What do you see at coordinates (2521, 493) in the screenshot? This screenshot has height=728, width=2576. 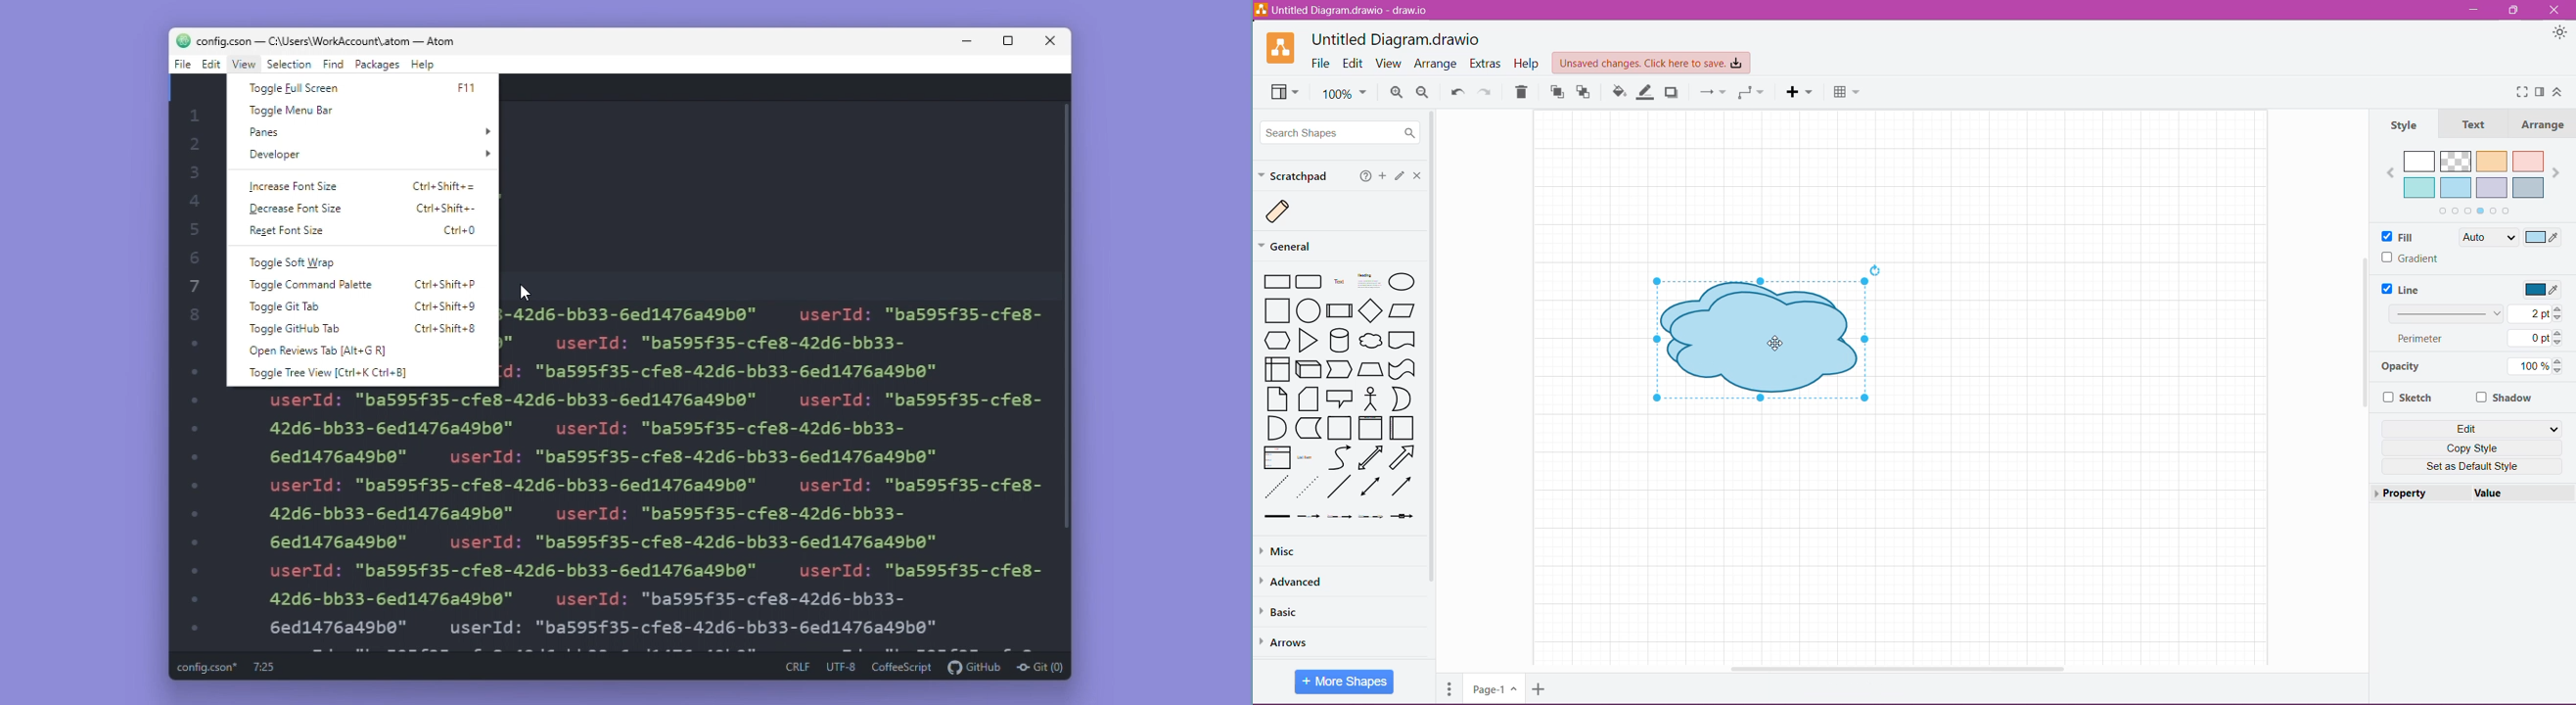 I see `value` at bounding box center [2521, 493].